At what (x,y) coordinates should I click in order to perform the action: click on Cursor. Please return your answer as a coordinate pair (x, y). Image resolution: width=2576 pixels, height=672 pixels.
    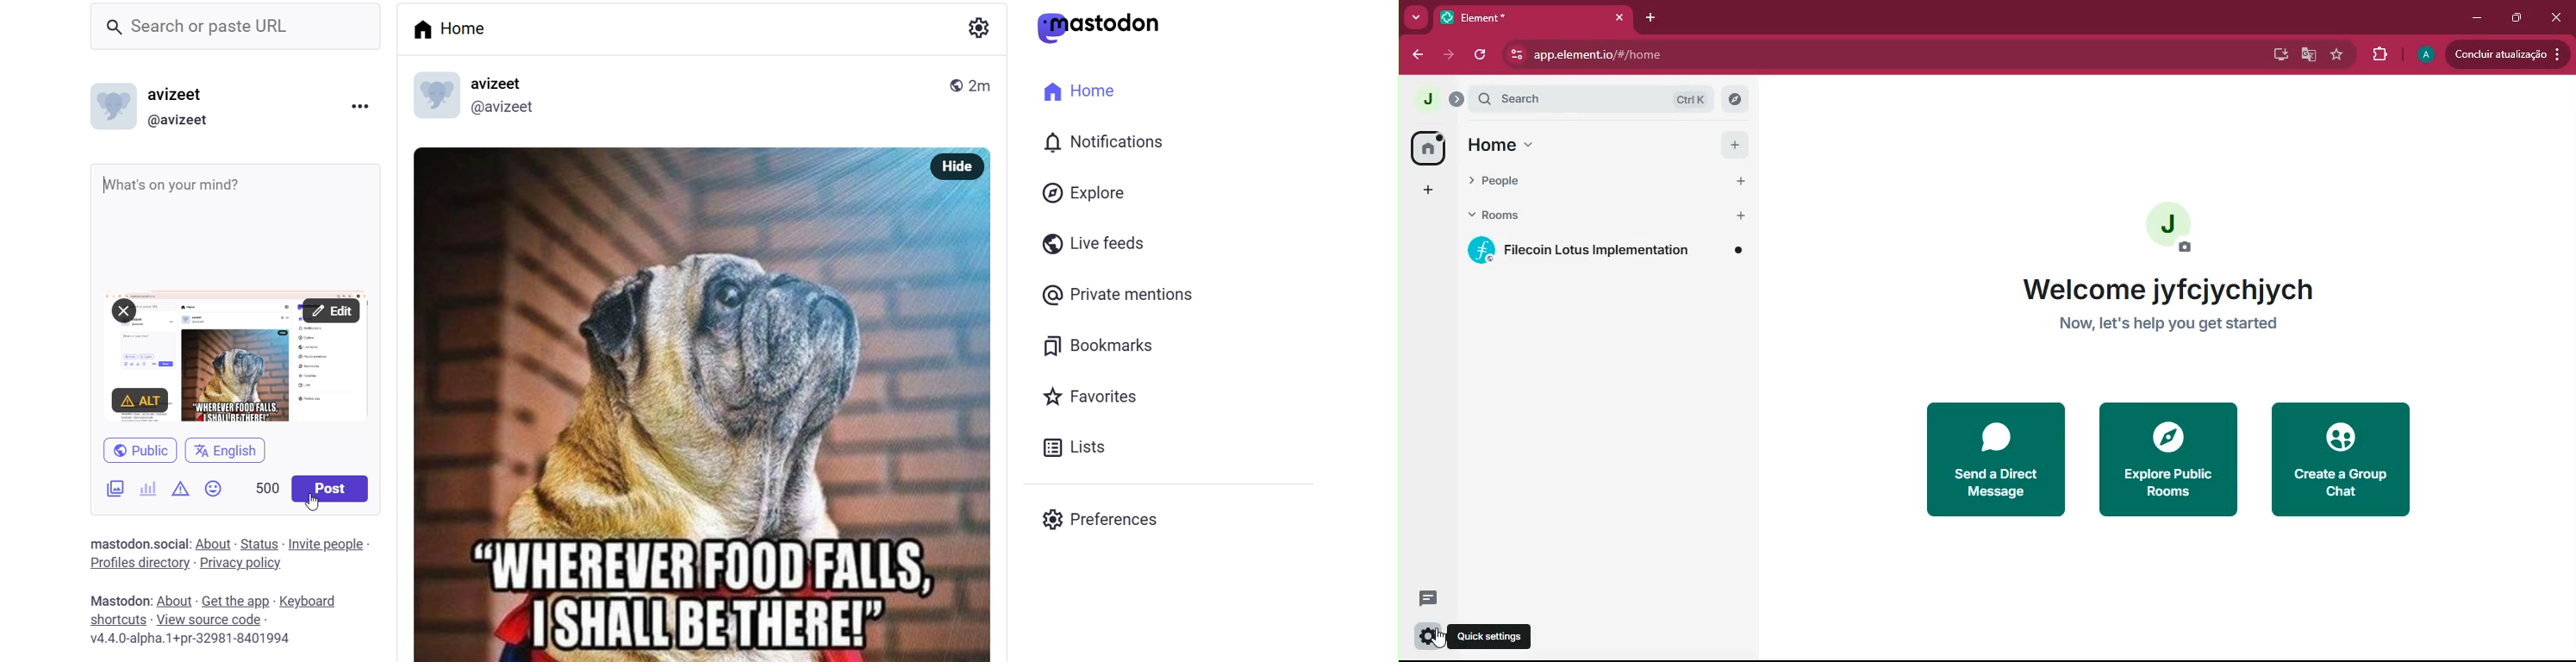
    Looking at the image, I should click on (1439, 639).